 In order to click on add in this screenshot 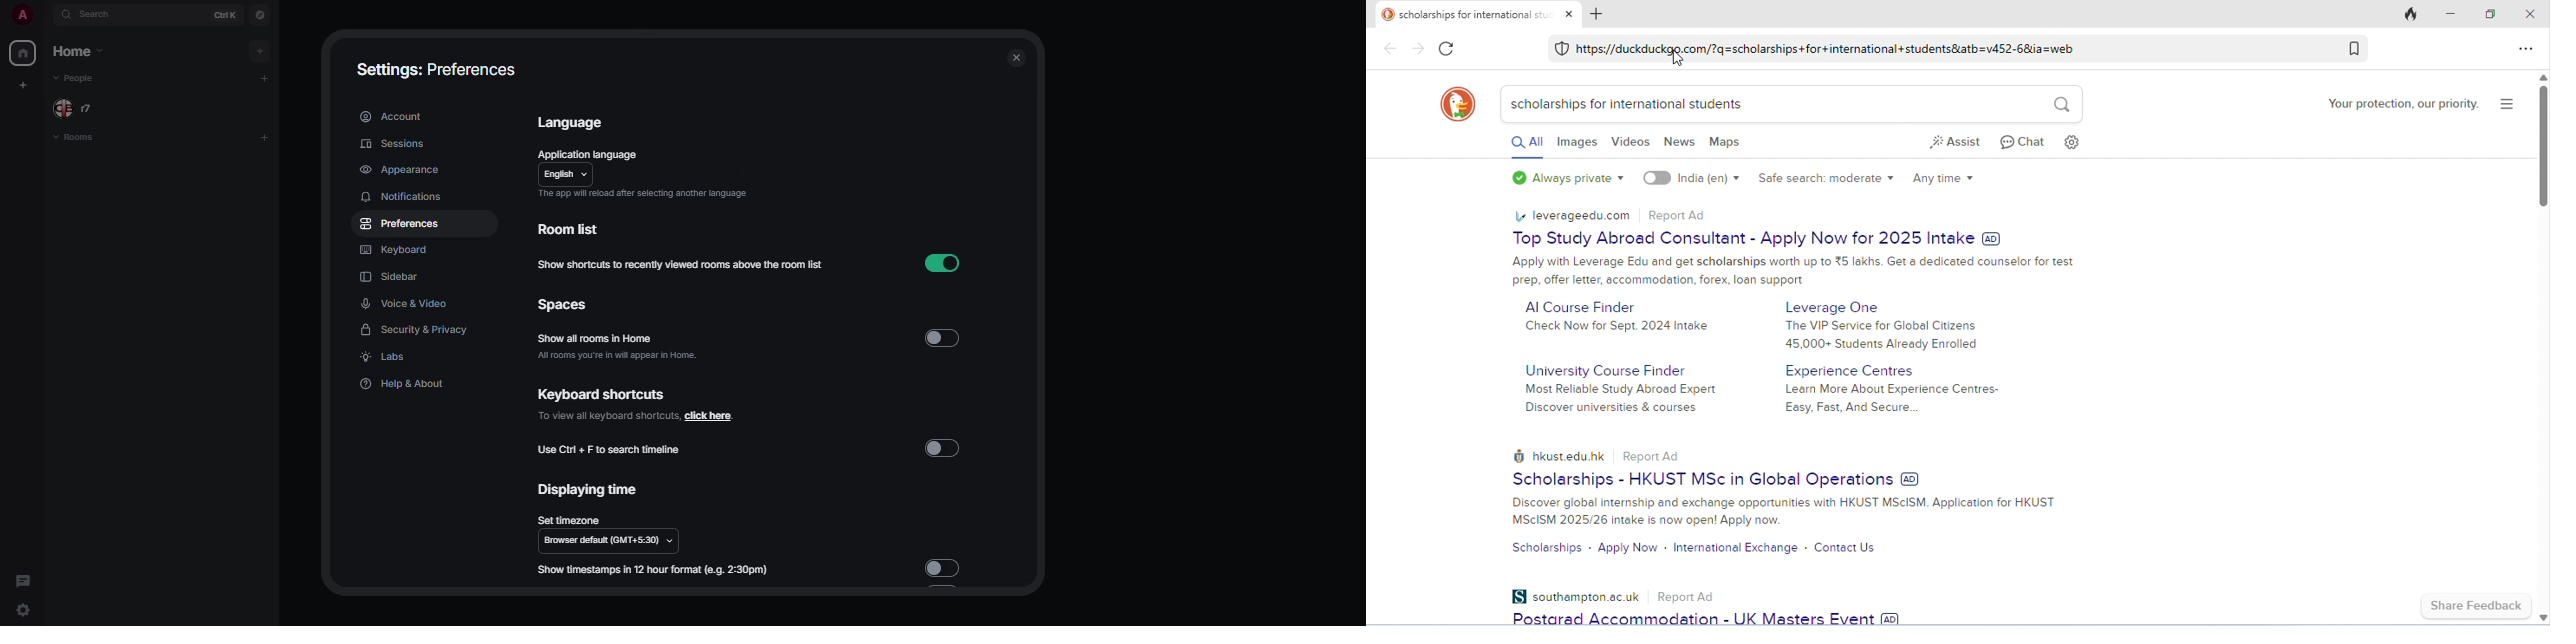, I will do `click(266, 136)`.